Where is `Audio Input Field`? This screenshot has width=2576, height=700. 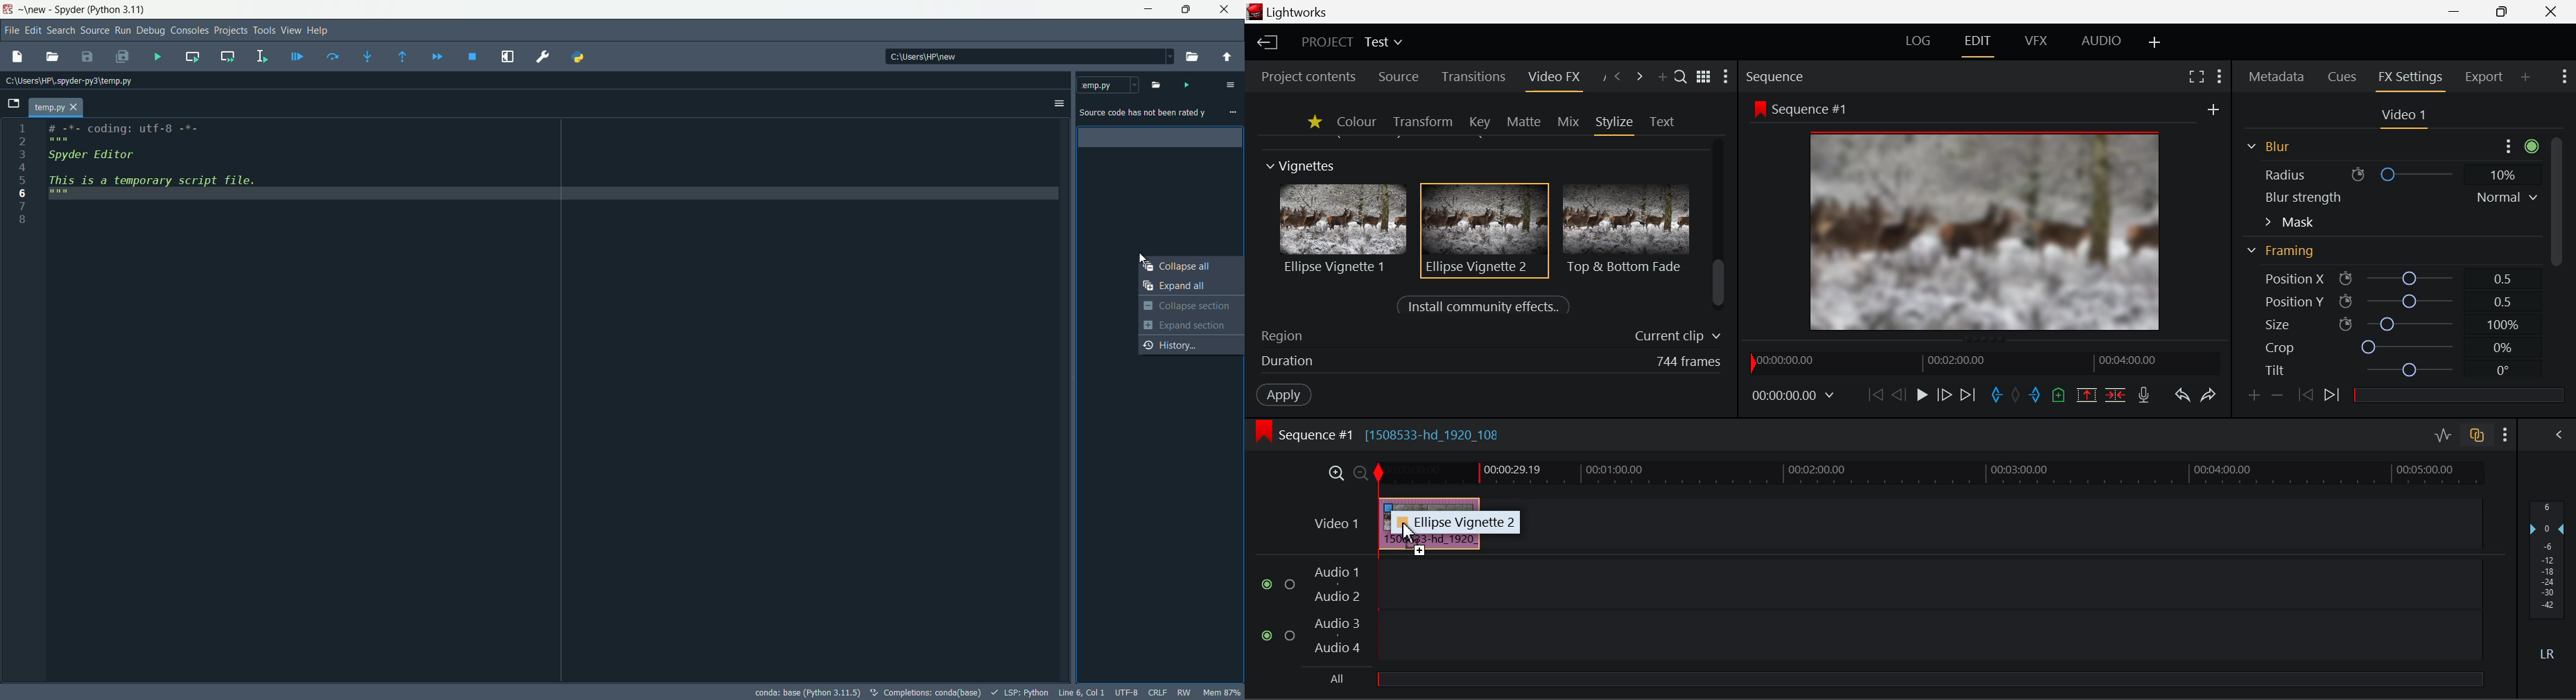 Audio Input Field is located at coordinates (1858, 624).